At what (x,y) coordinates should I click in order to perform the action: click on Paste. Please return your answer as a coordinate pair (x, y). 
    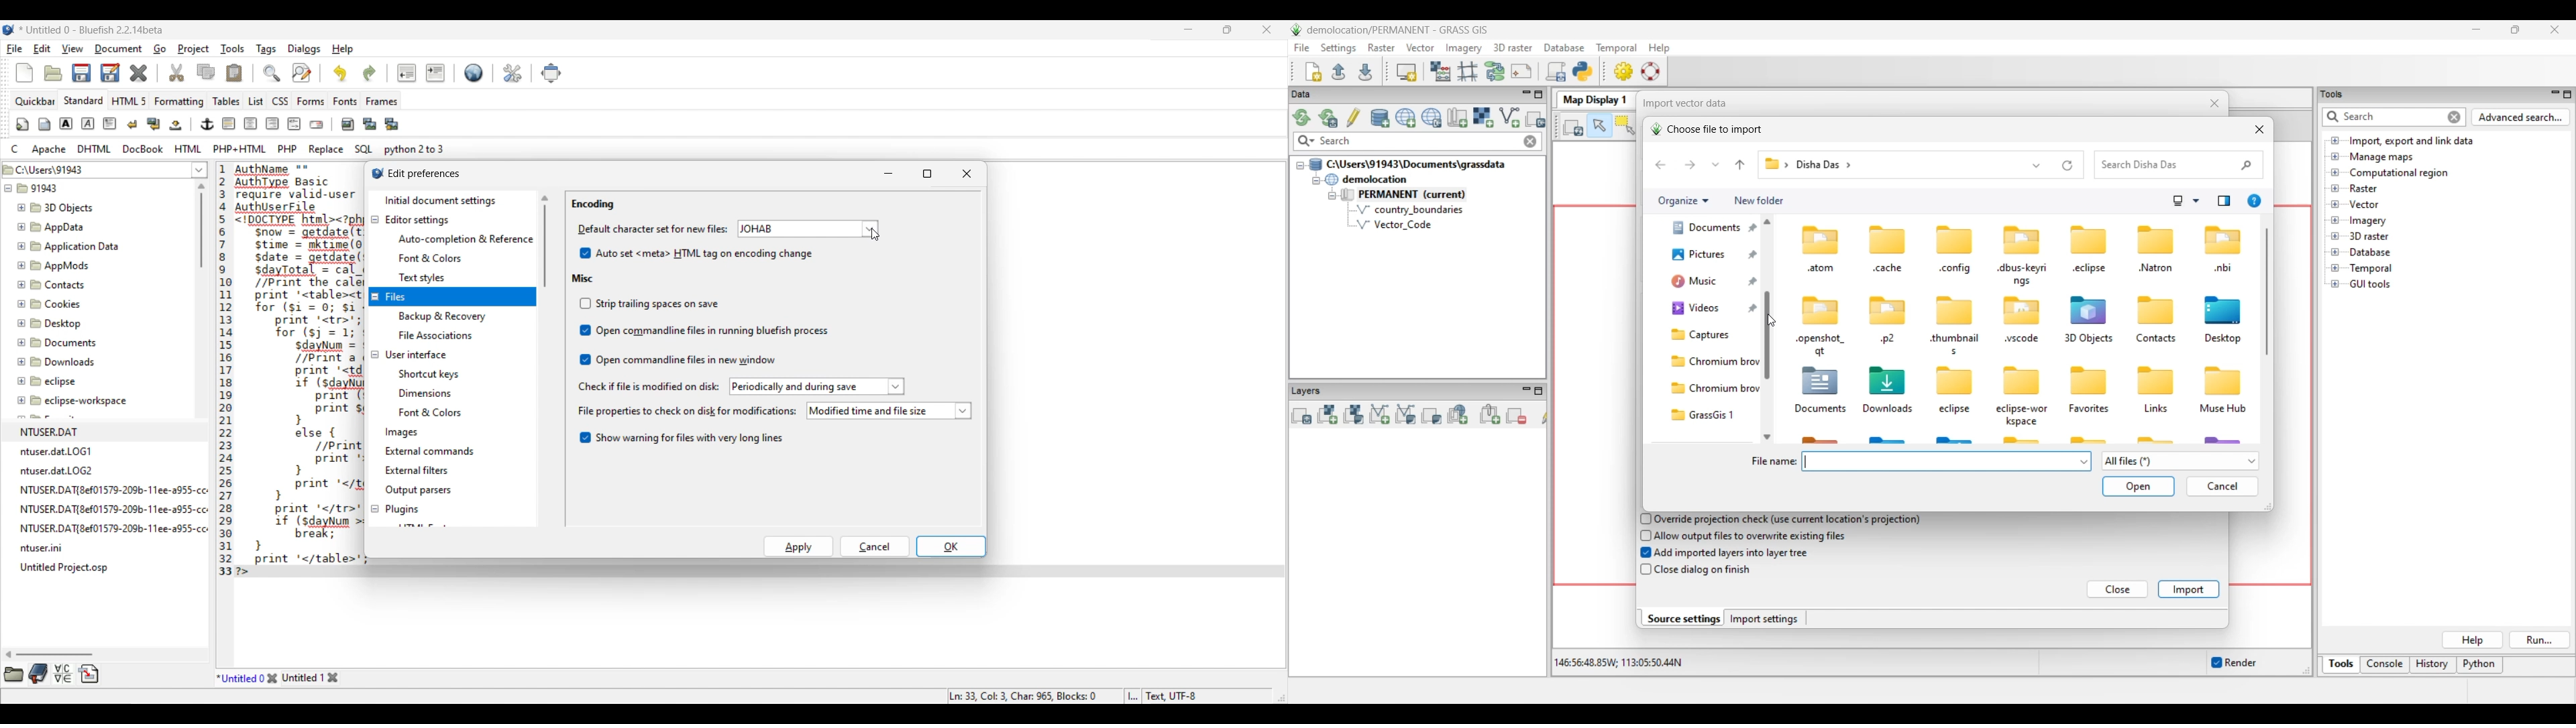
    Looking at the image, I should click on (234, 72).